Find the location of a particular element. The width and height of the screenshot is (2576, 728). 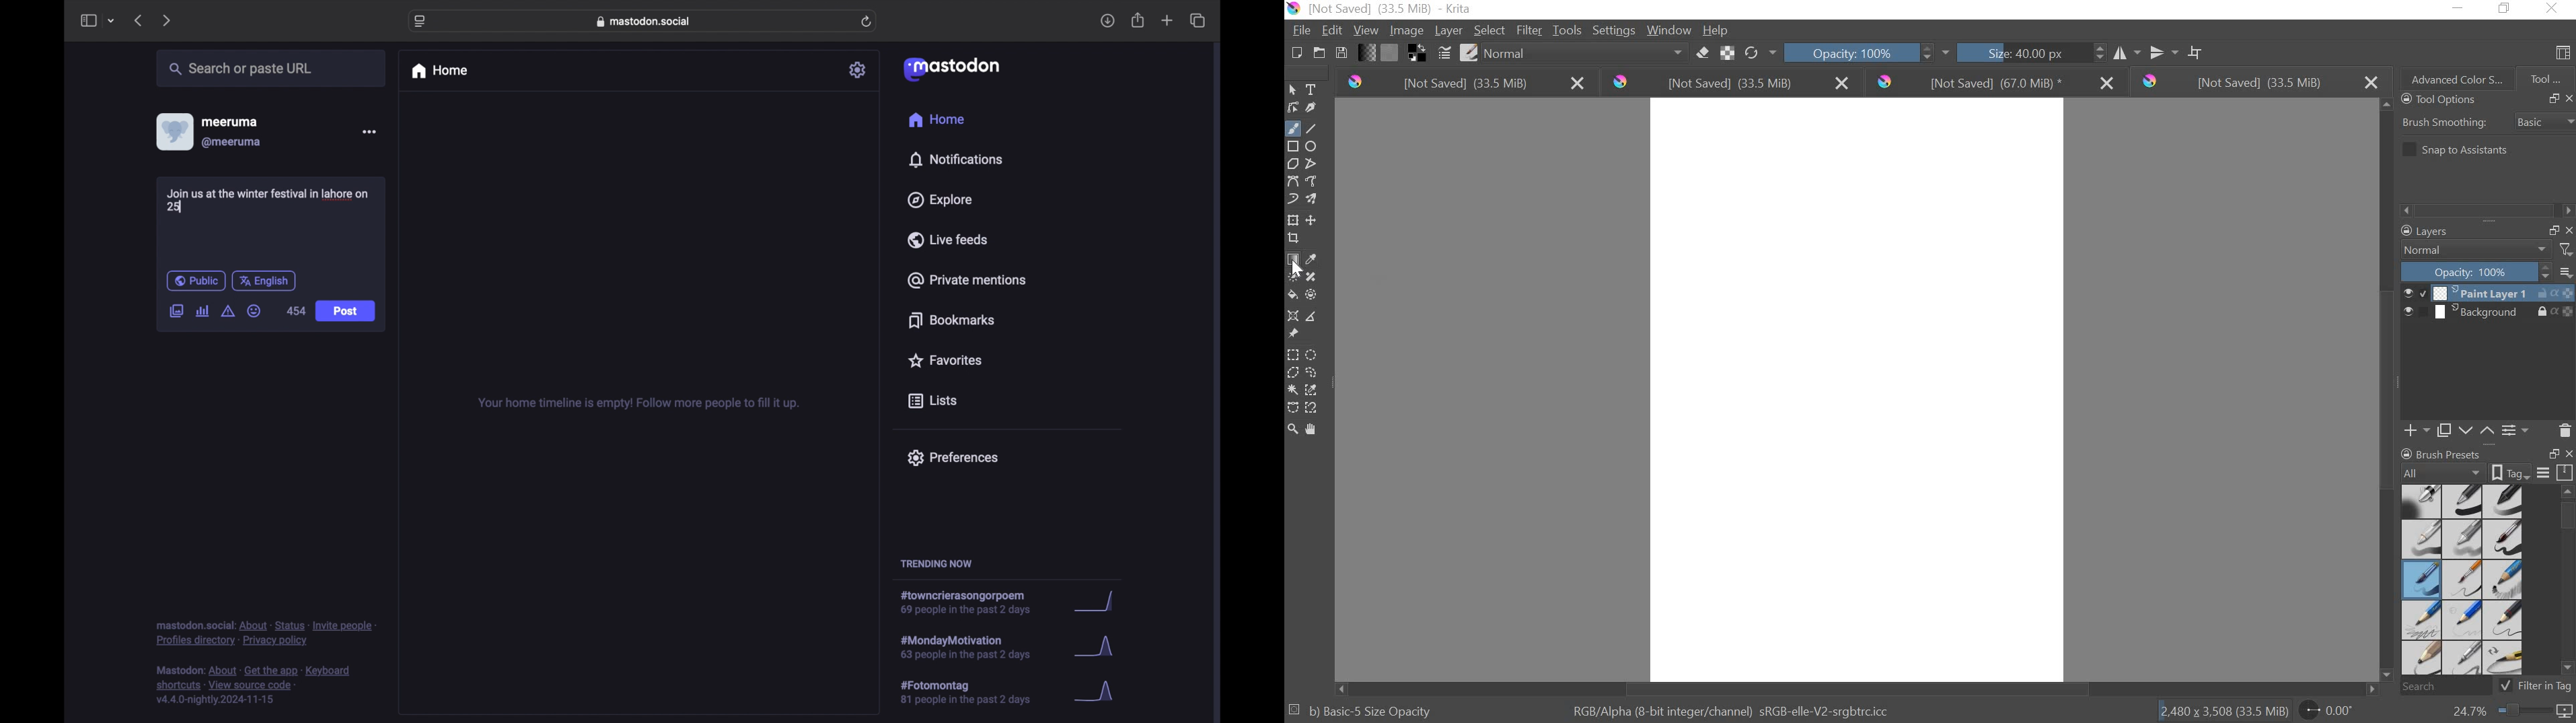

new tab is located at coordinates (1167, 20).